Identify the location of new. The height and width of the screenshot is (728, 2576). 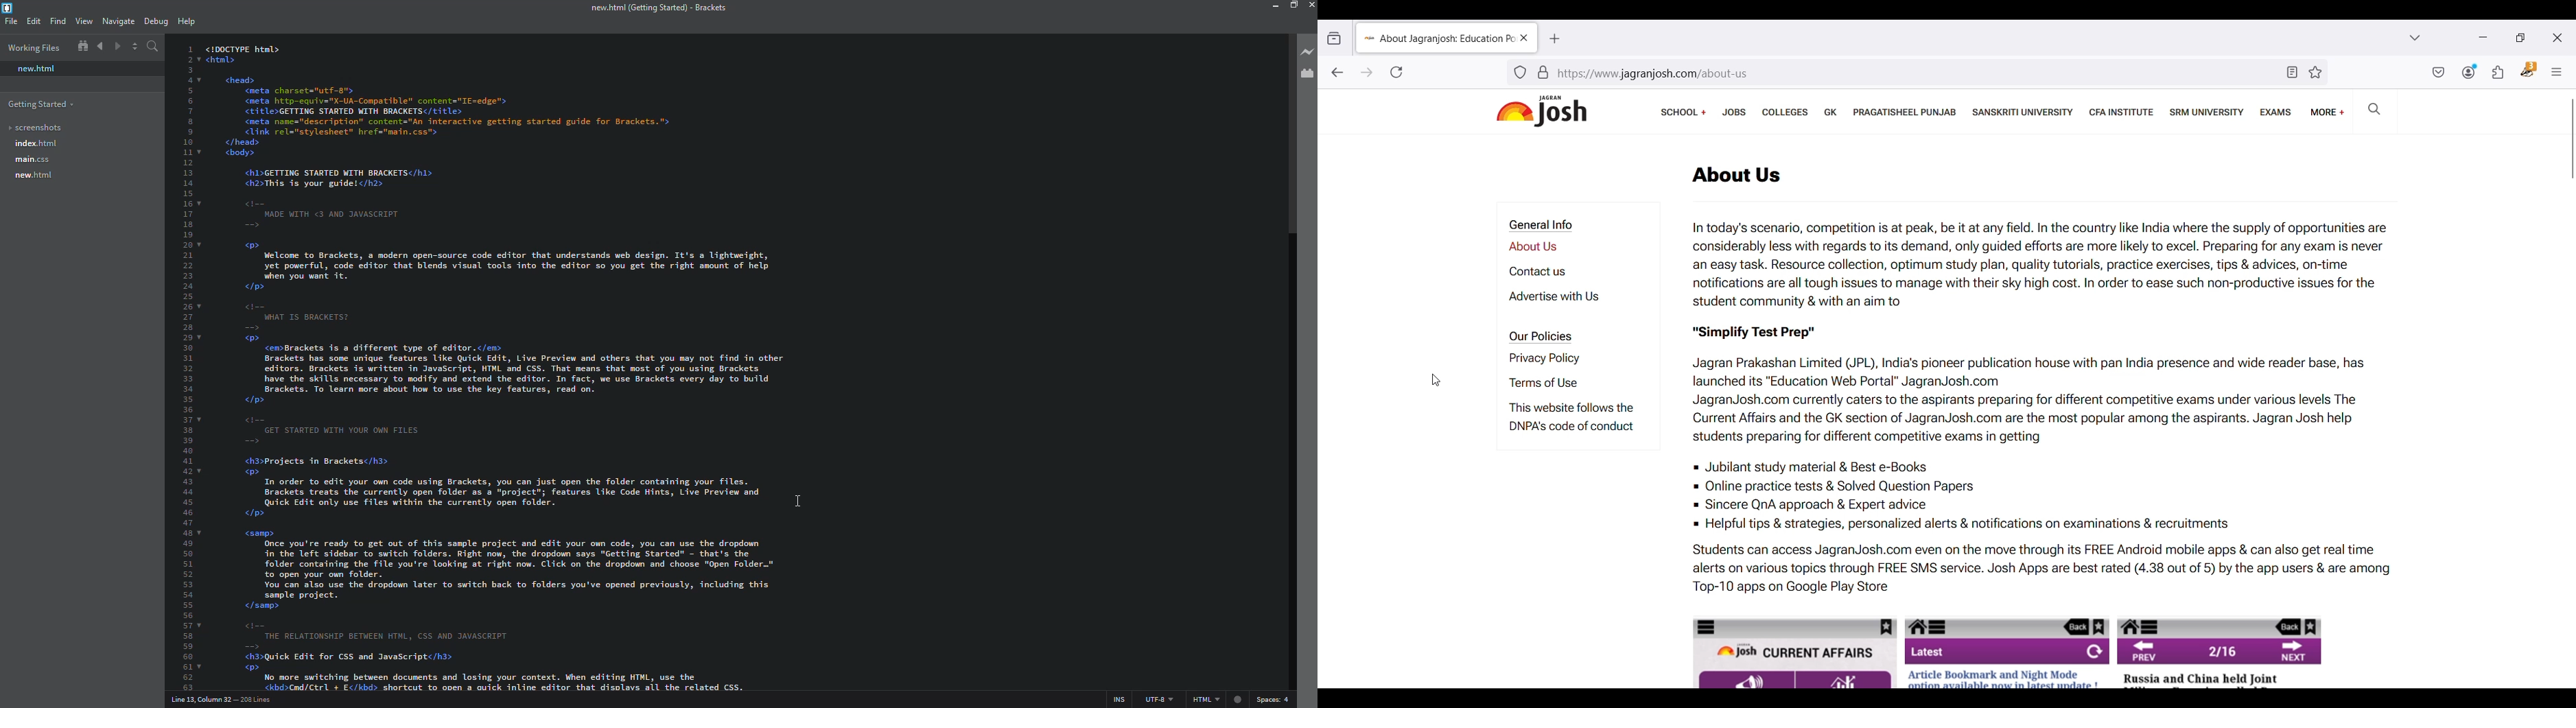
(36, 69).